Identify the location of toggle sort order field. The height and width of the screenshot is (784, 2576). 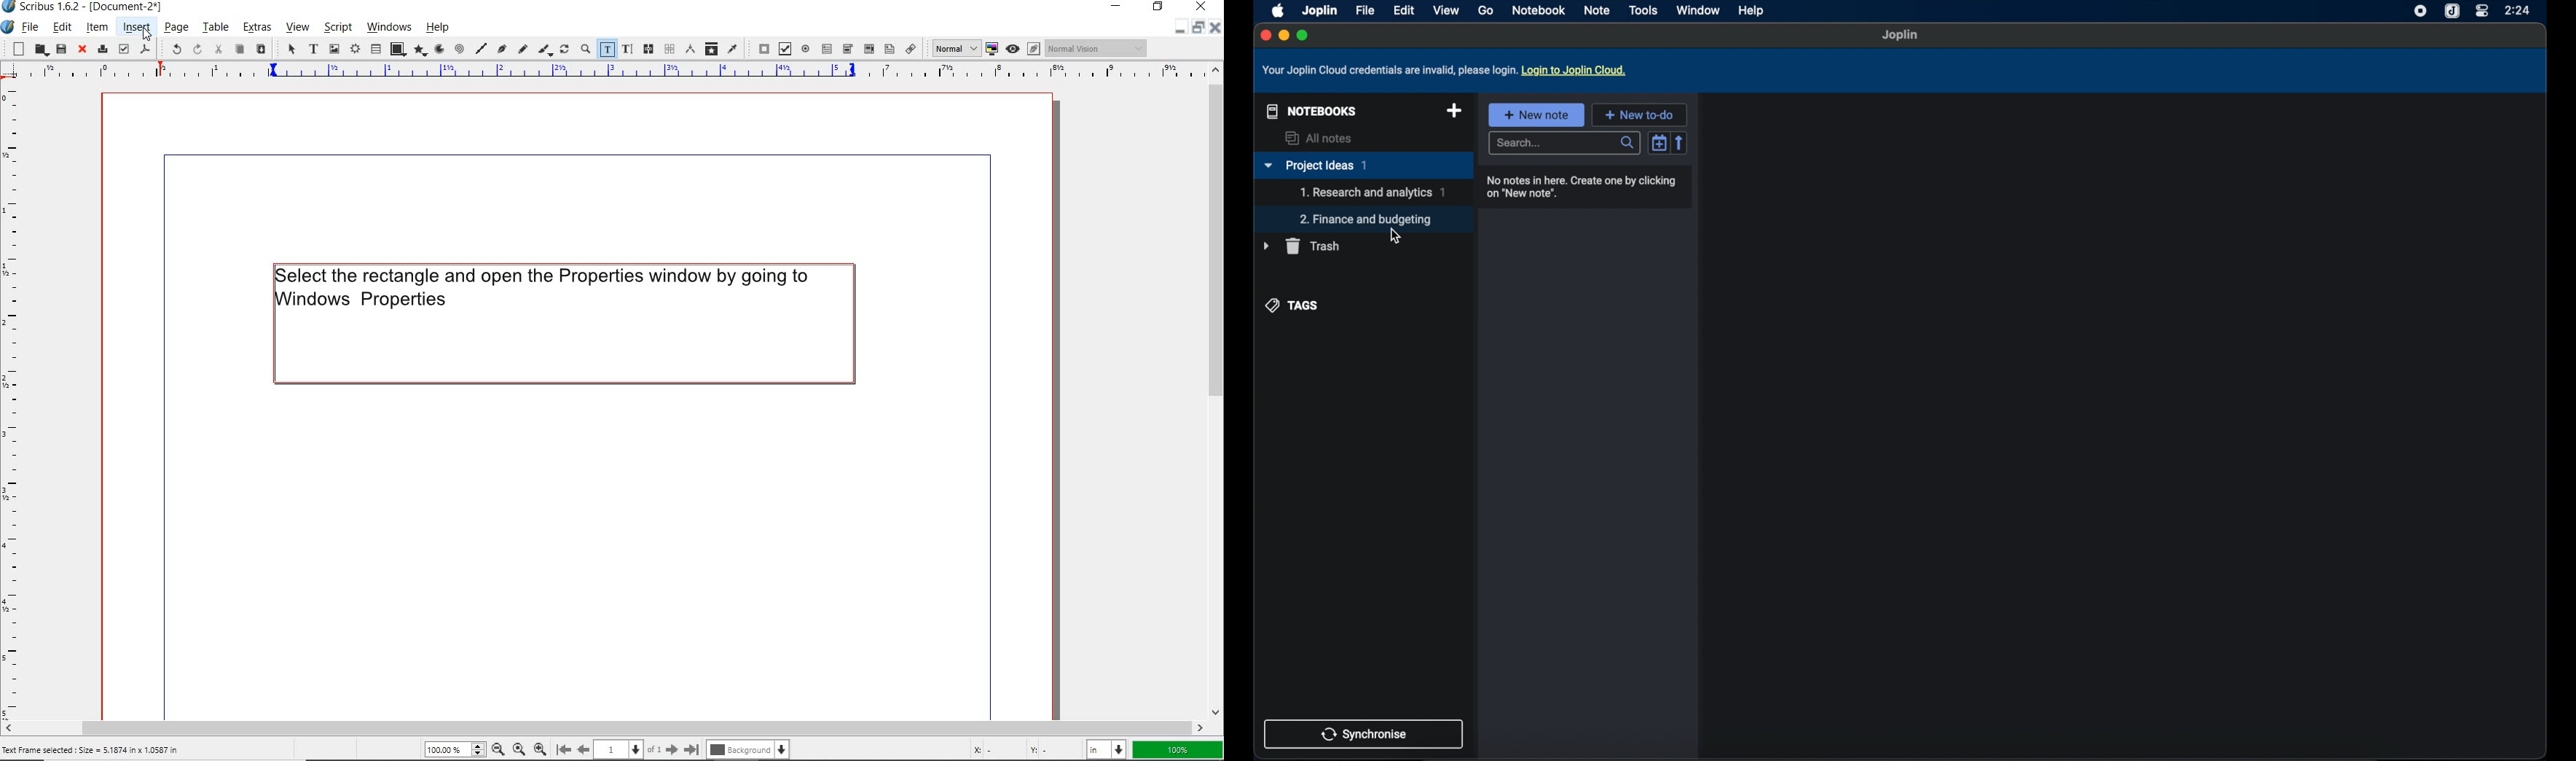
(1659, 142).